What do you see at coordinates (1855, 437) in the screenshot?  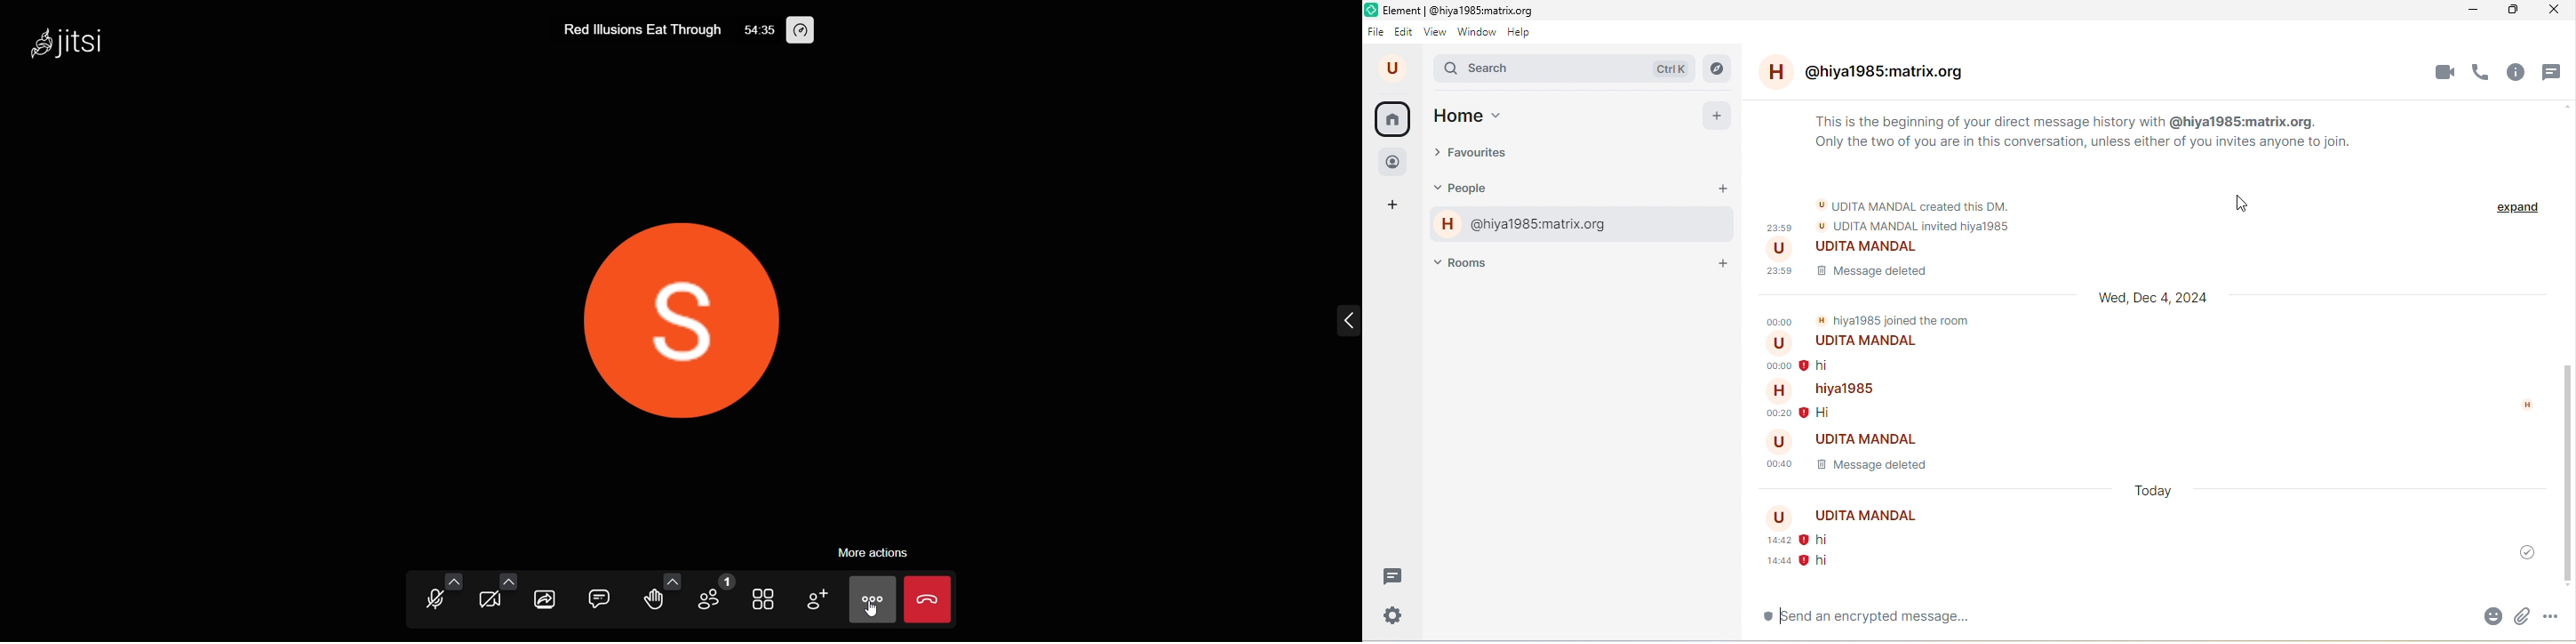 I see `udita mandal` at bounding box center [1855, 437].